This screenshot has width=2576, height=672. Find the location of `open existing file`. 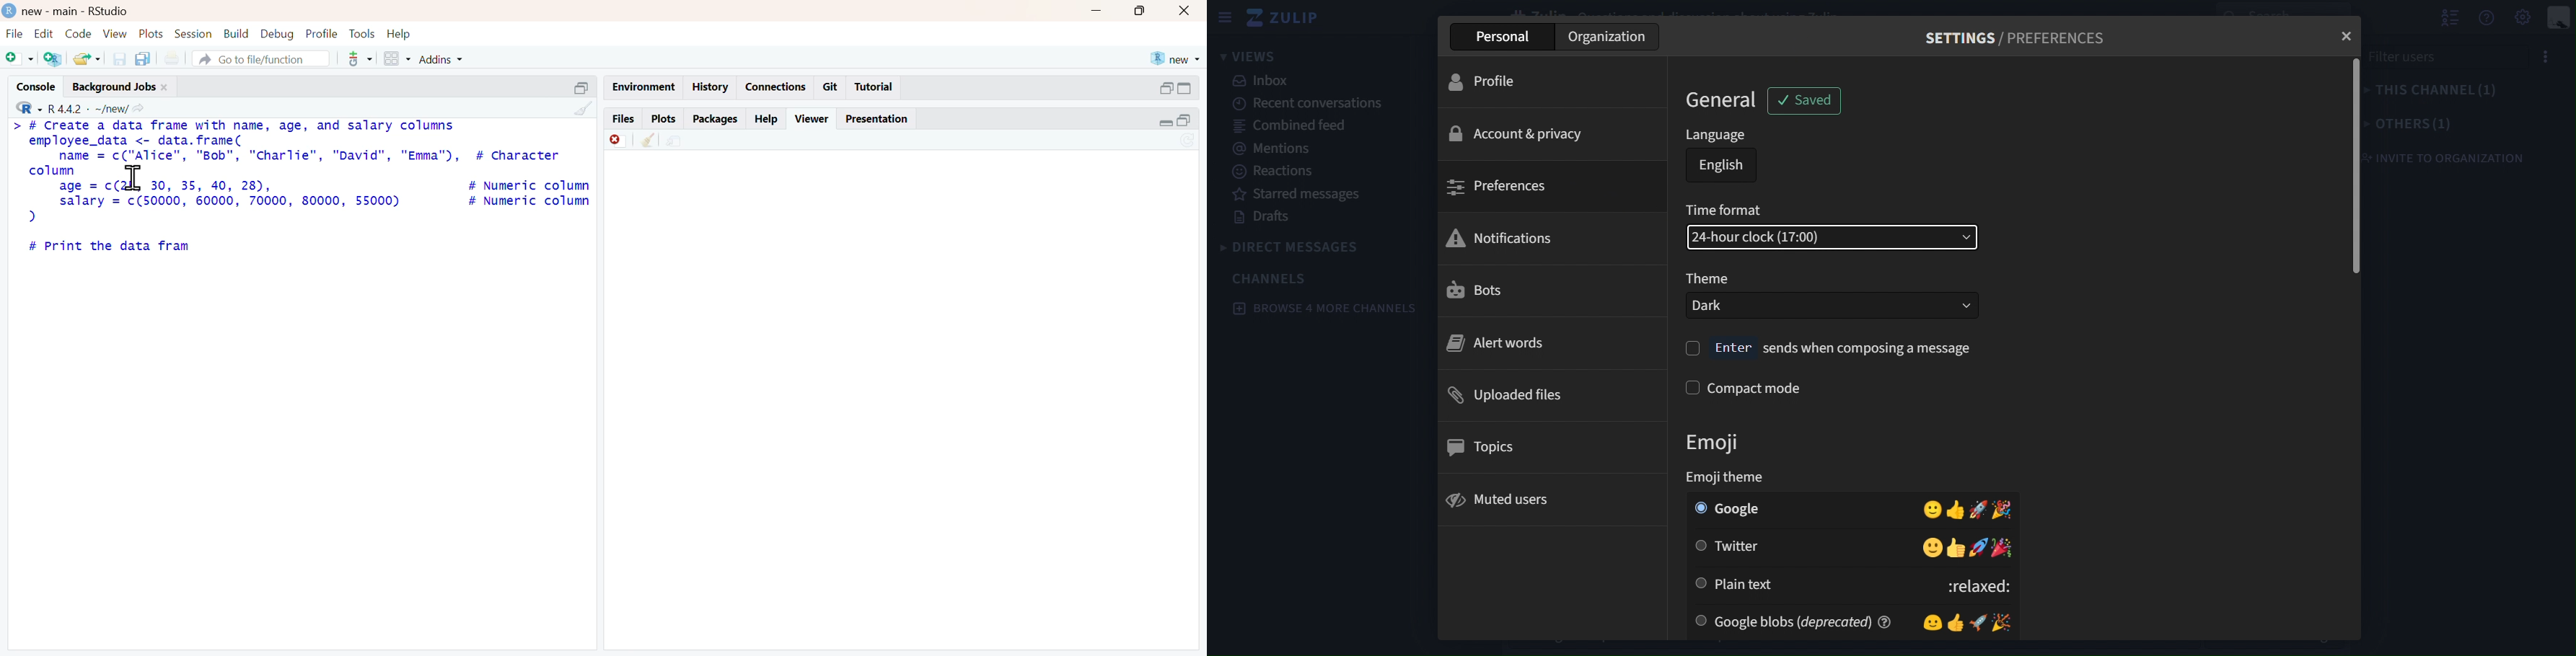

open existing file is located at coordinates (84, 58).